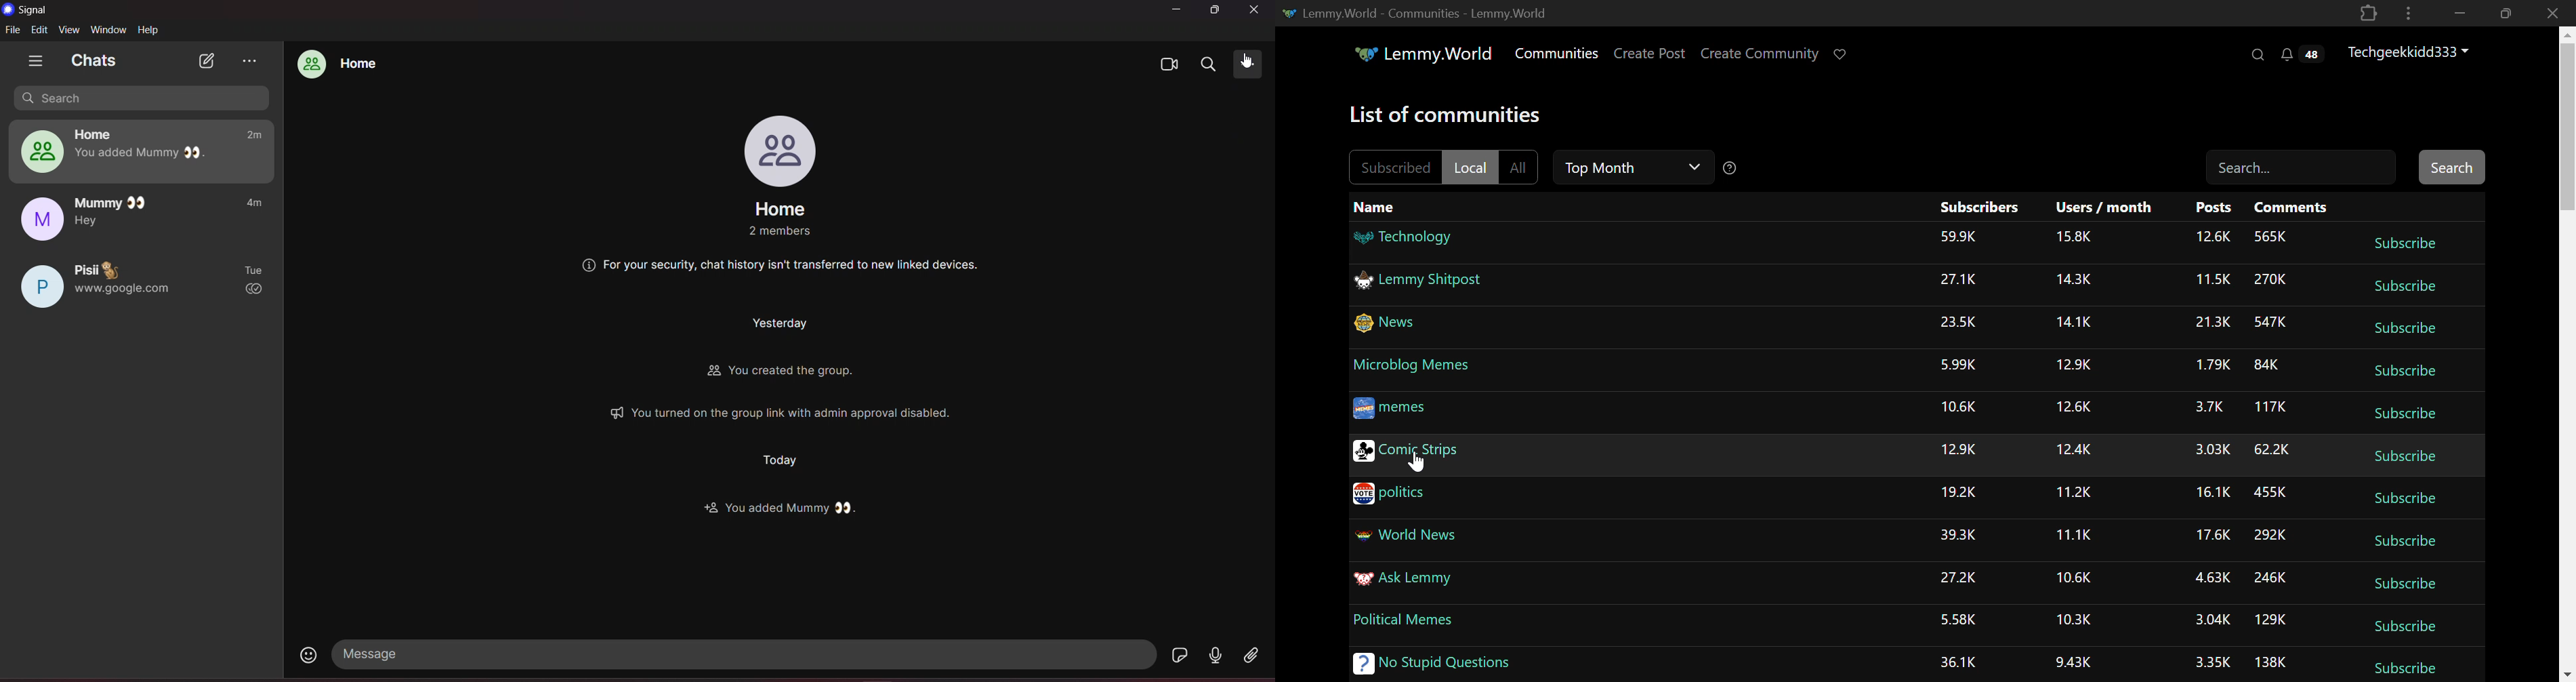 The image size is (2576, 700). What do you see at coordinates (2073, 322) in the screenshot?
I see `14.1K` at bounding box center [2073, 322].